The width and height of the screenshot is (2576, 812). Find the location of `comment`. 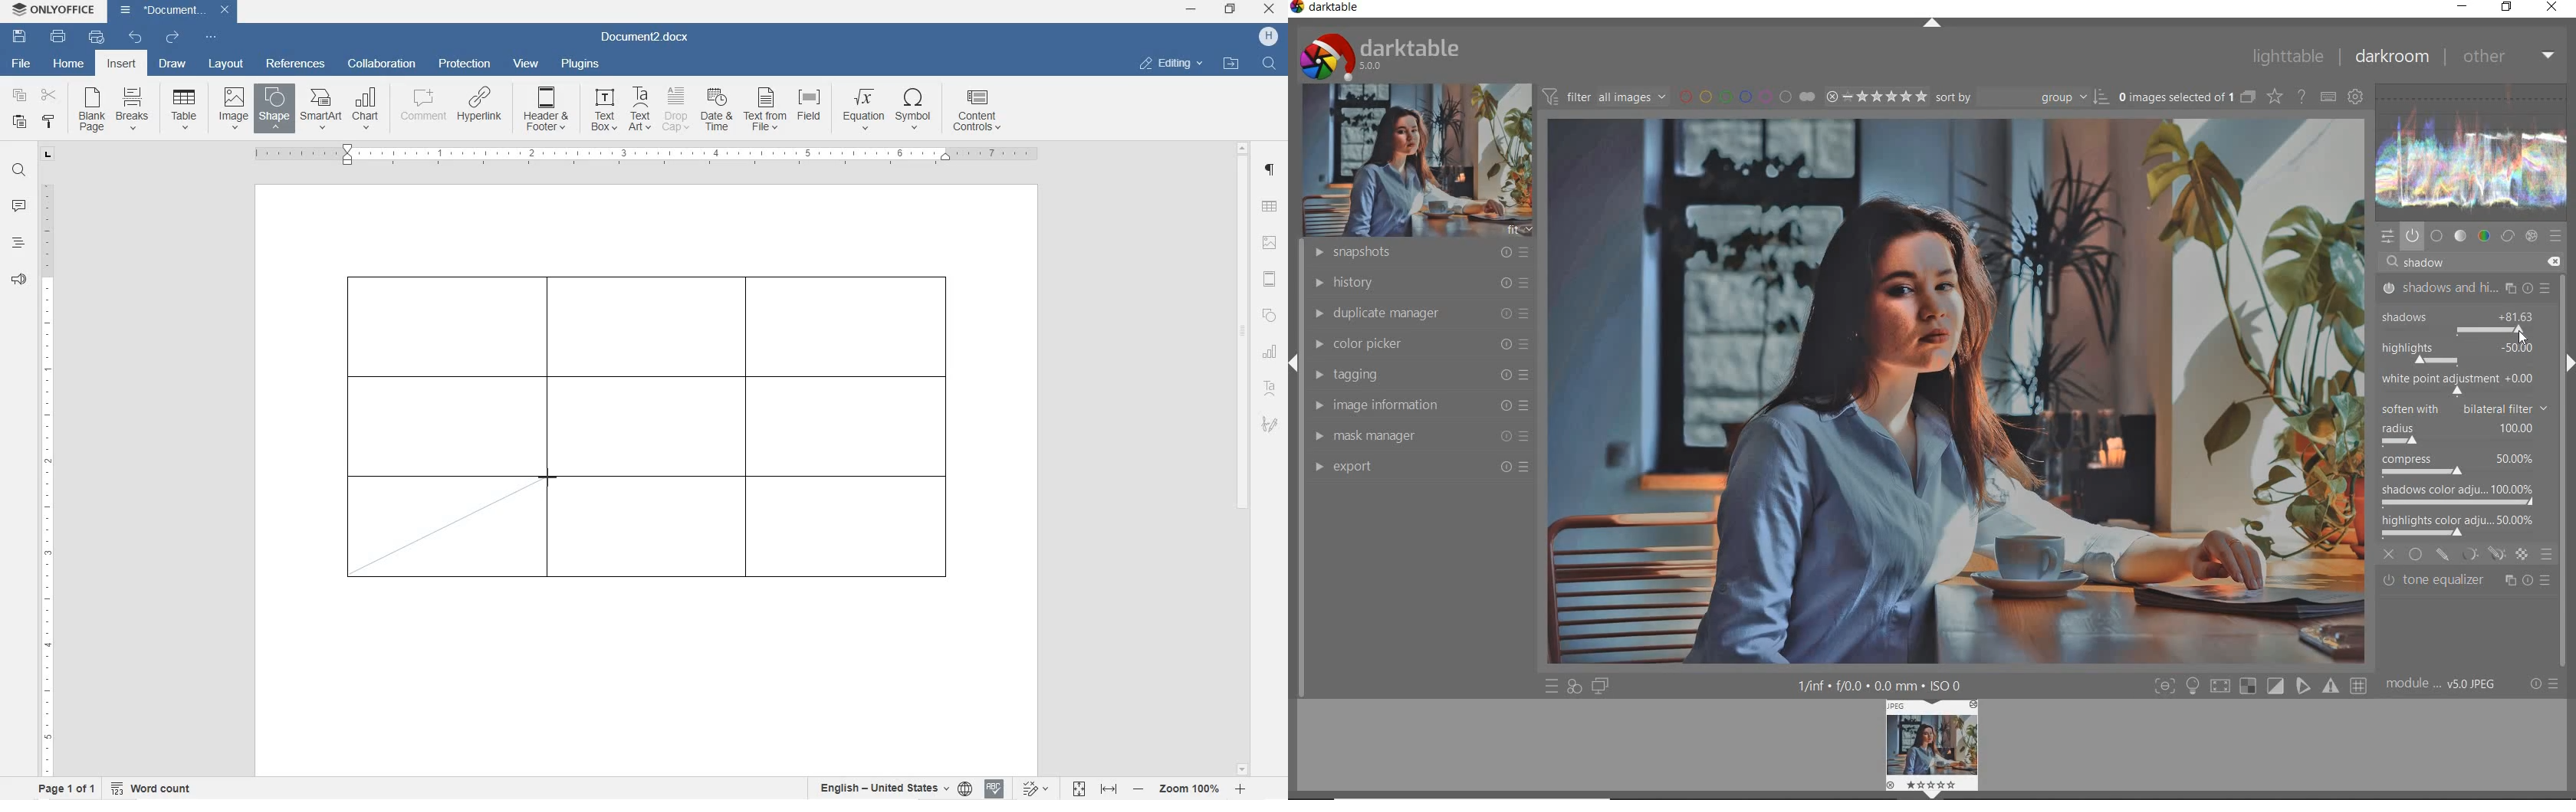

comment is located at coordinates (19, 207).